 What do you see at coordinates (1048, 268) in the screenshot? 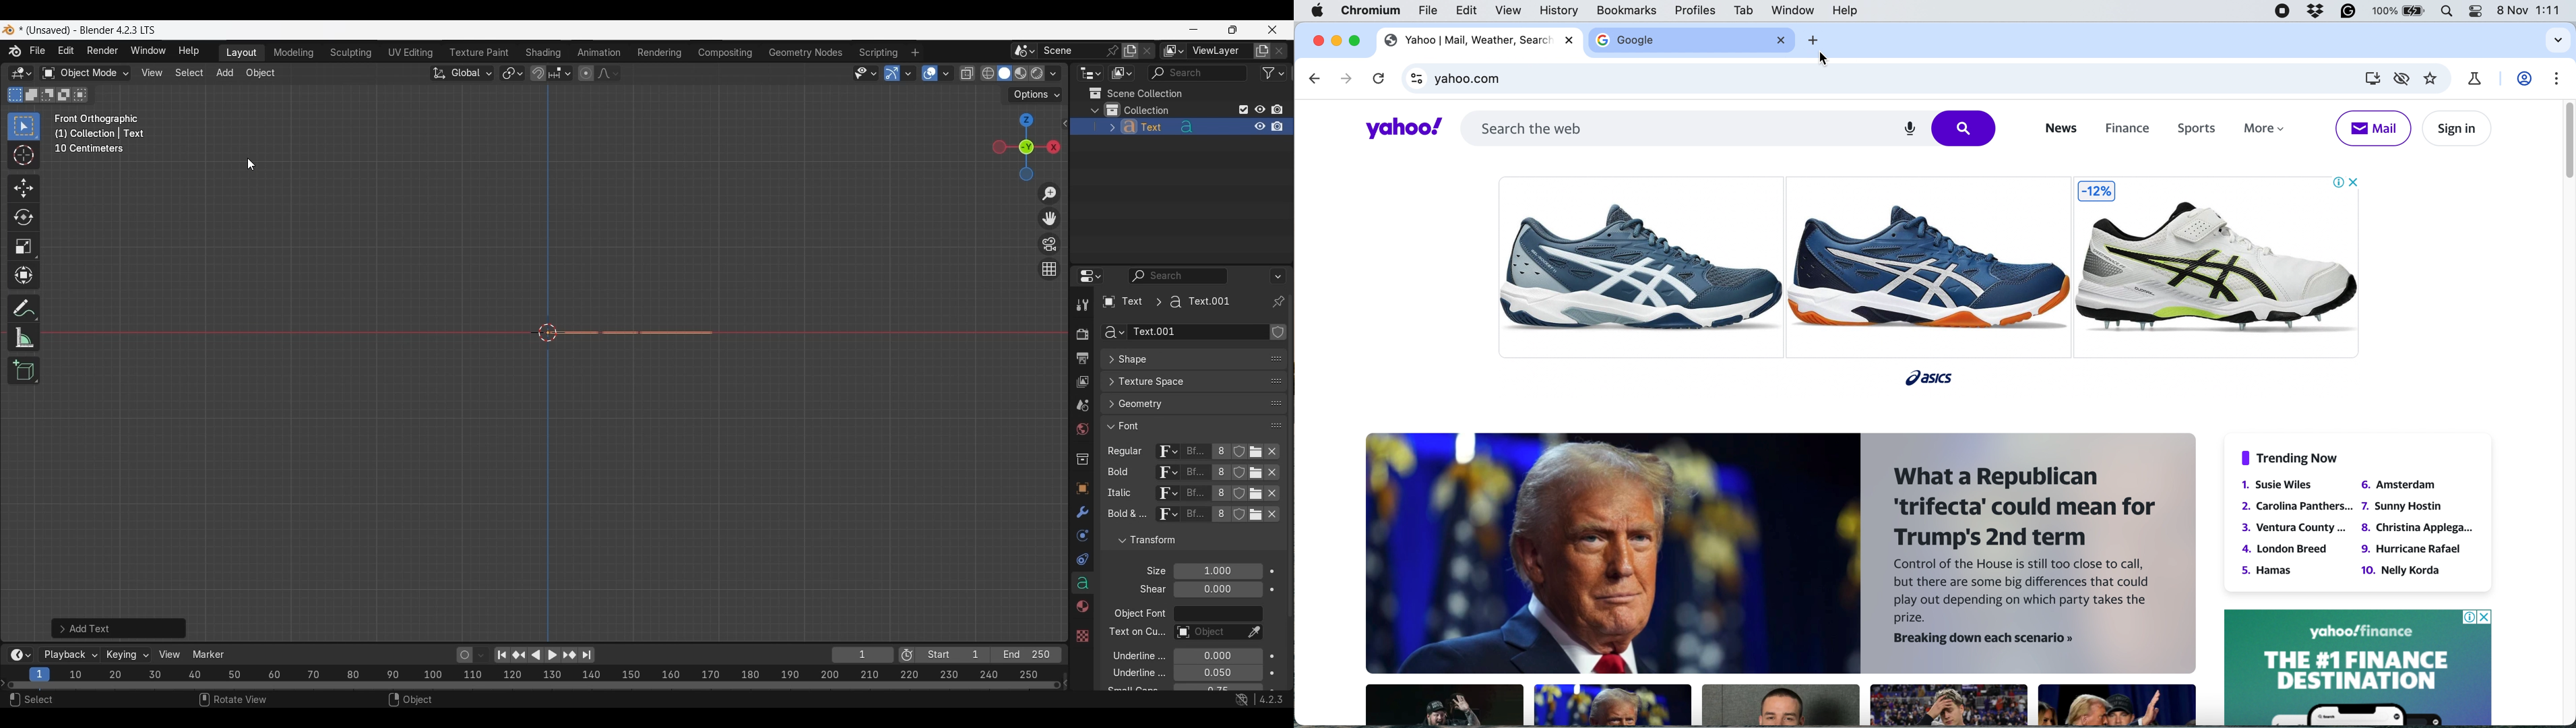
I see `Switch the current view from perspective/orthographic projection` at bounding box center [1048, 268].